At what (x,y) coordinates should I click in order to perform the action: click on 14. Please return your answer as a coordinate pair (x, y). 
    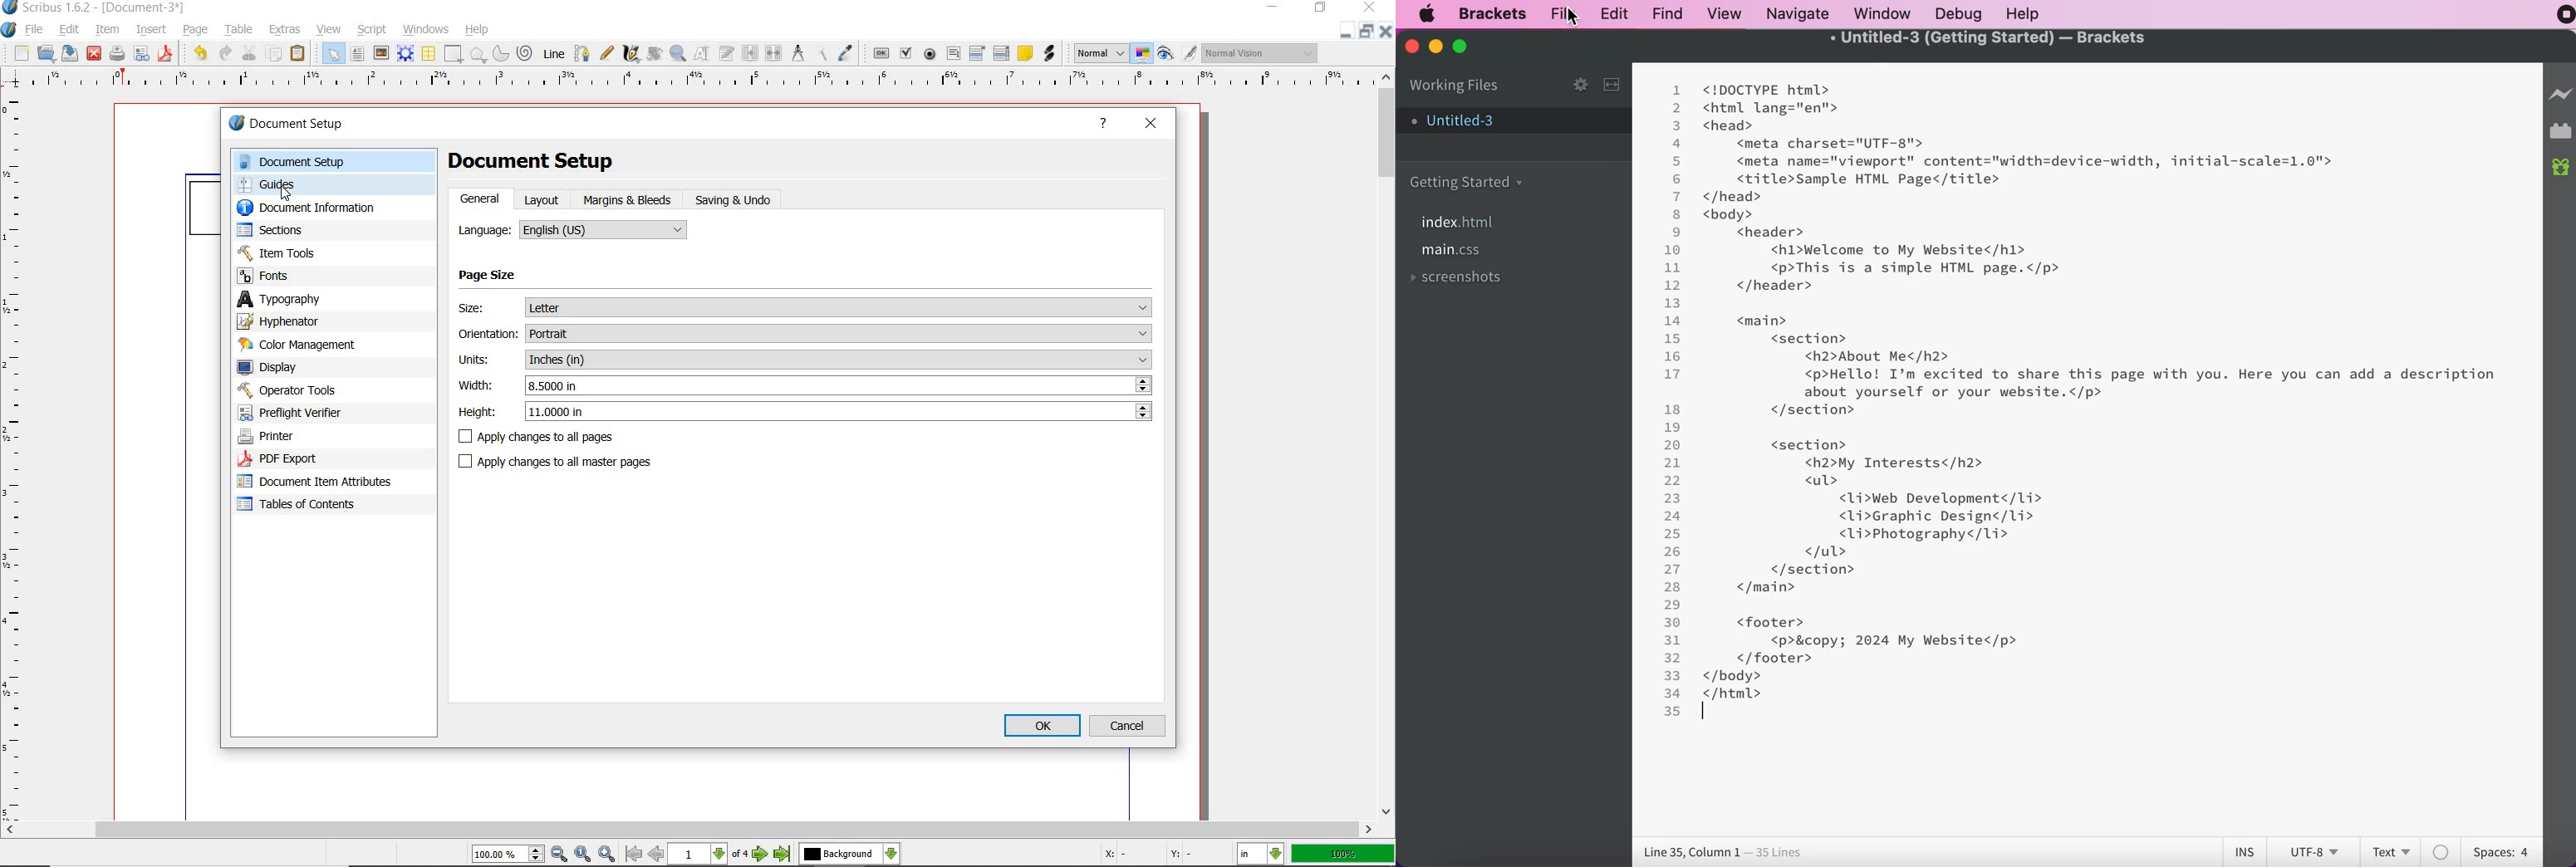
    Looking at the image, I should click on (1674, 321).